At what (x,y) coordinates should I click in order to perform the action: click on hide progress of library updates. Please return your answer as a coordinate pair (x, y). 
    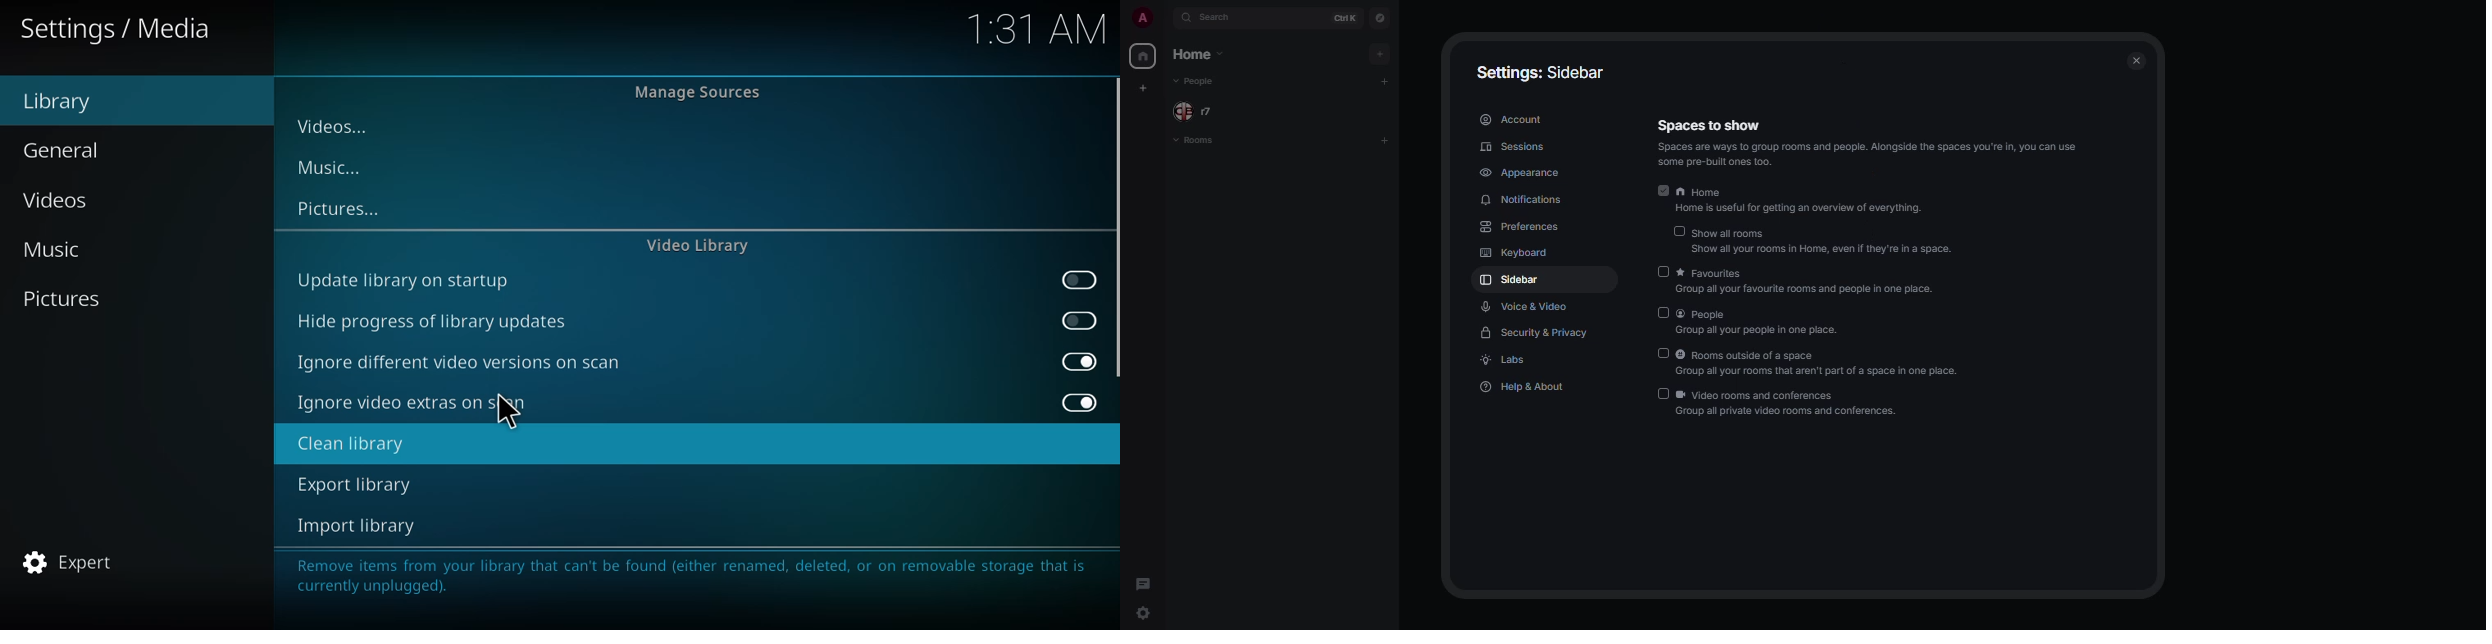
    Looking at the image, I should click on (437, 322).